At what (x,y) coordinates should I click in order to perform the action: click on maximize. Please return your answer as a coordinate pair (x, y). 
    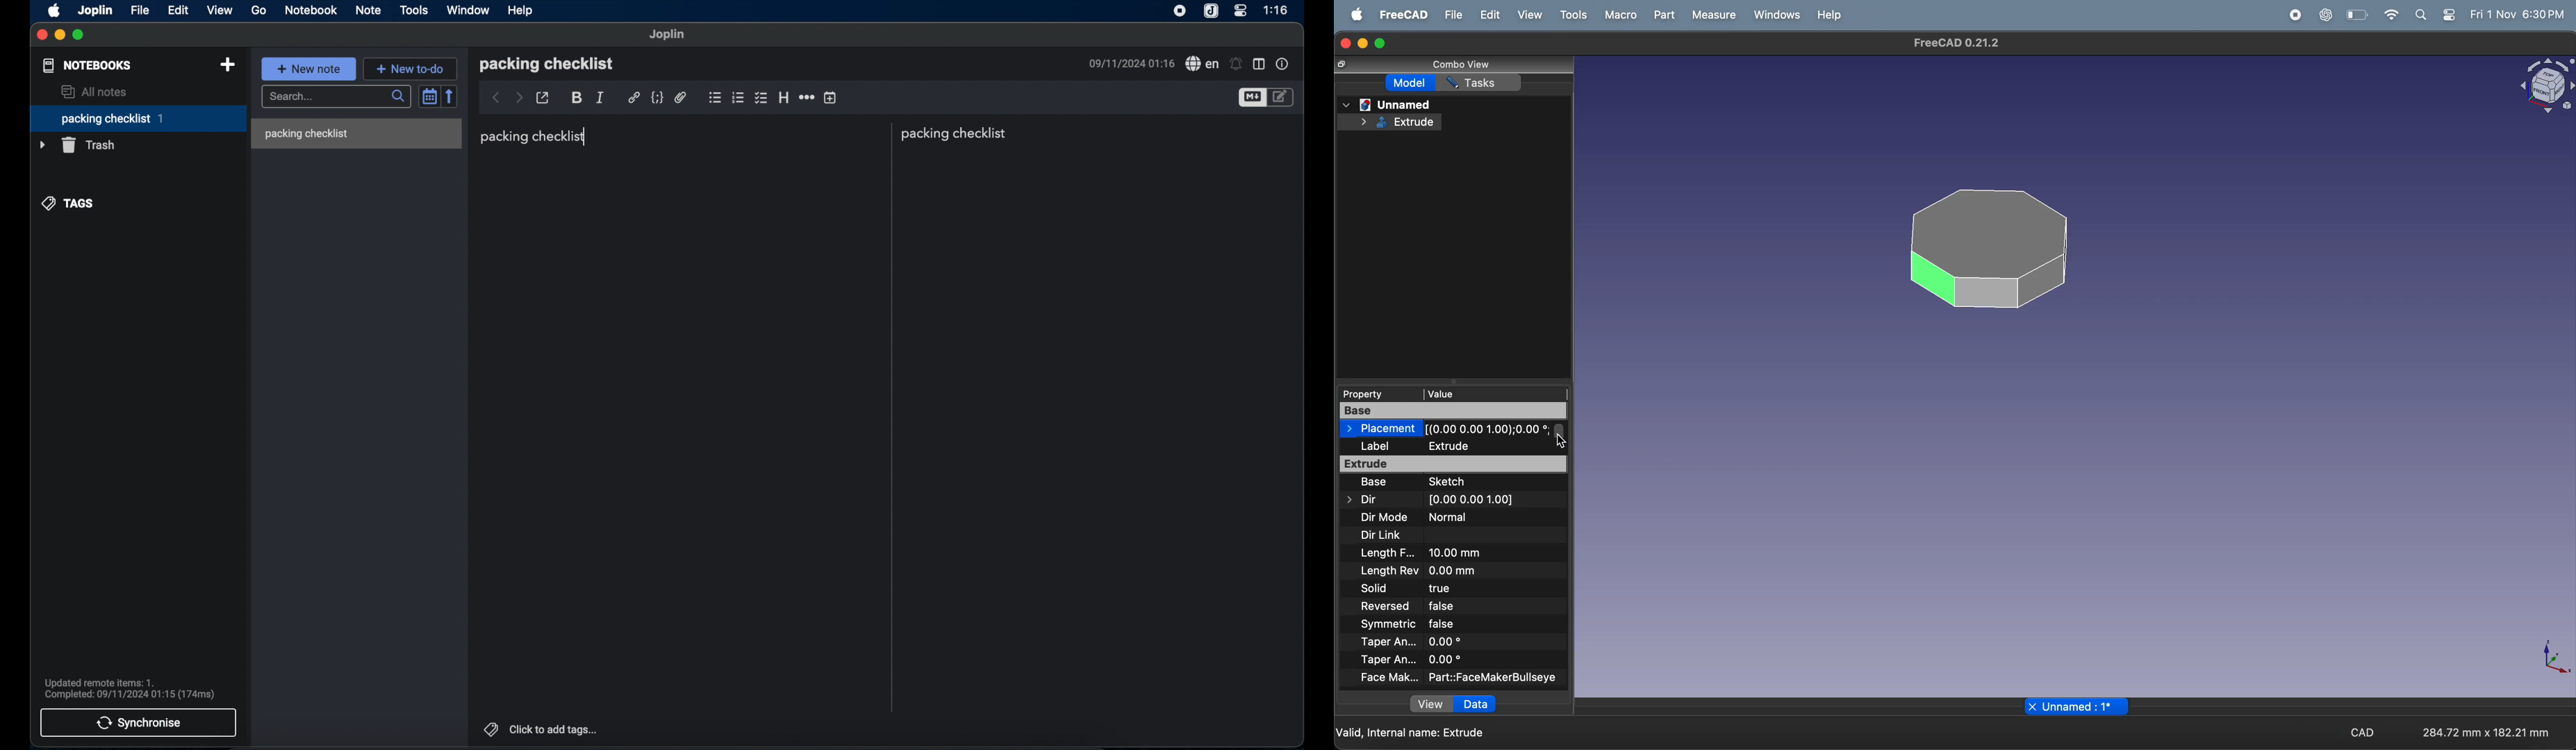
    Looking at the image, I should click on (1385, 42).